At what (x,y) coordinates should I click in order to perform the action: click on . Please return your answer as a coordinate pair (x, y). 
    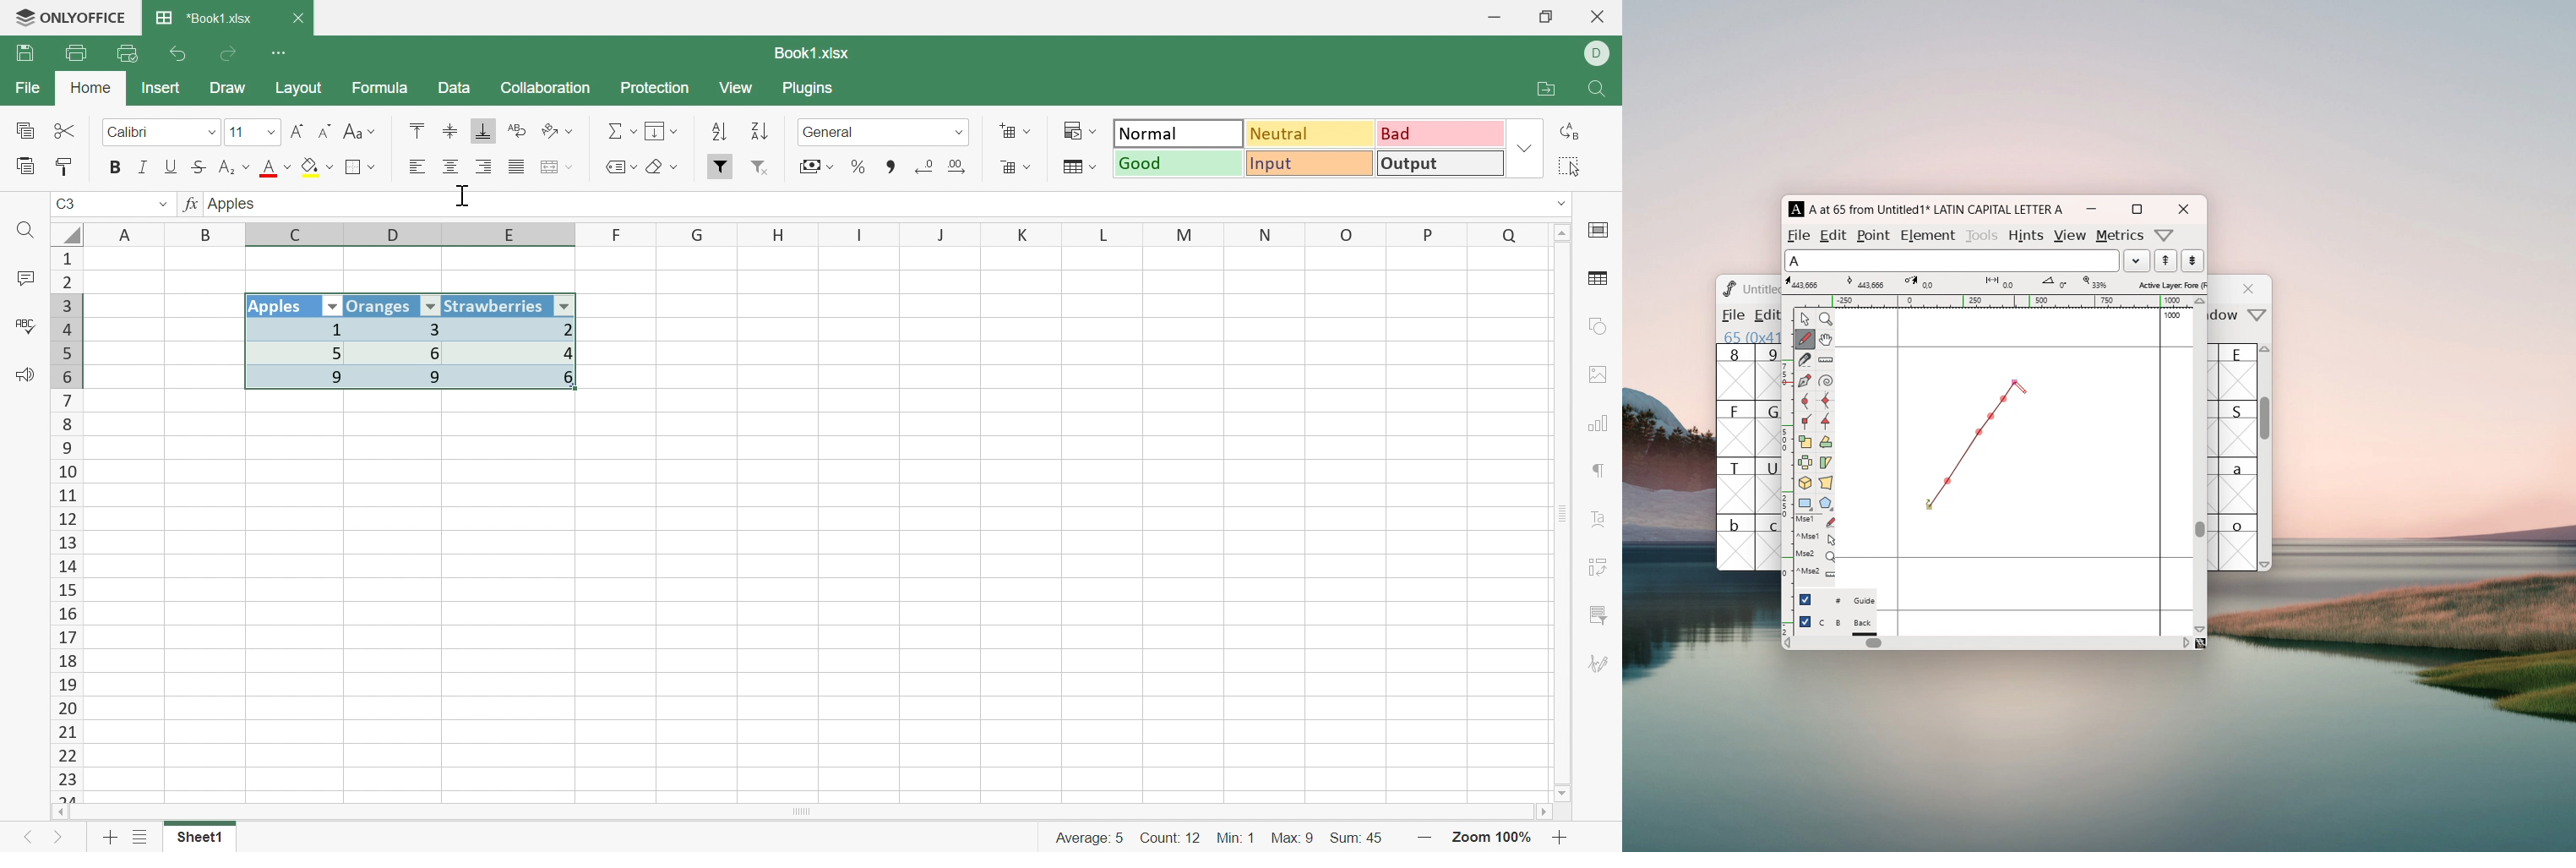
    Looking at the image, I should click on (1764, 316).